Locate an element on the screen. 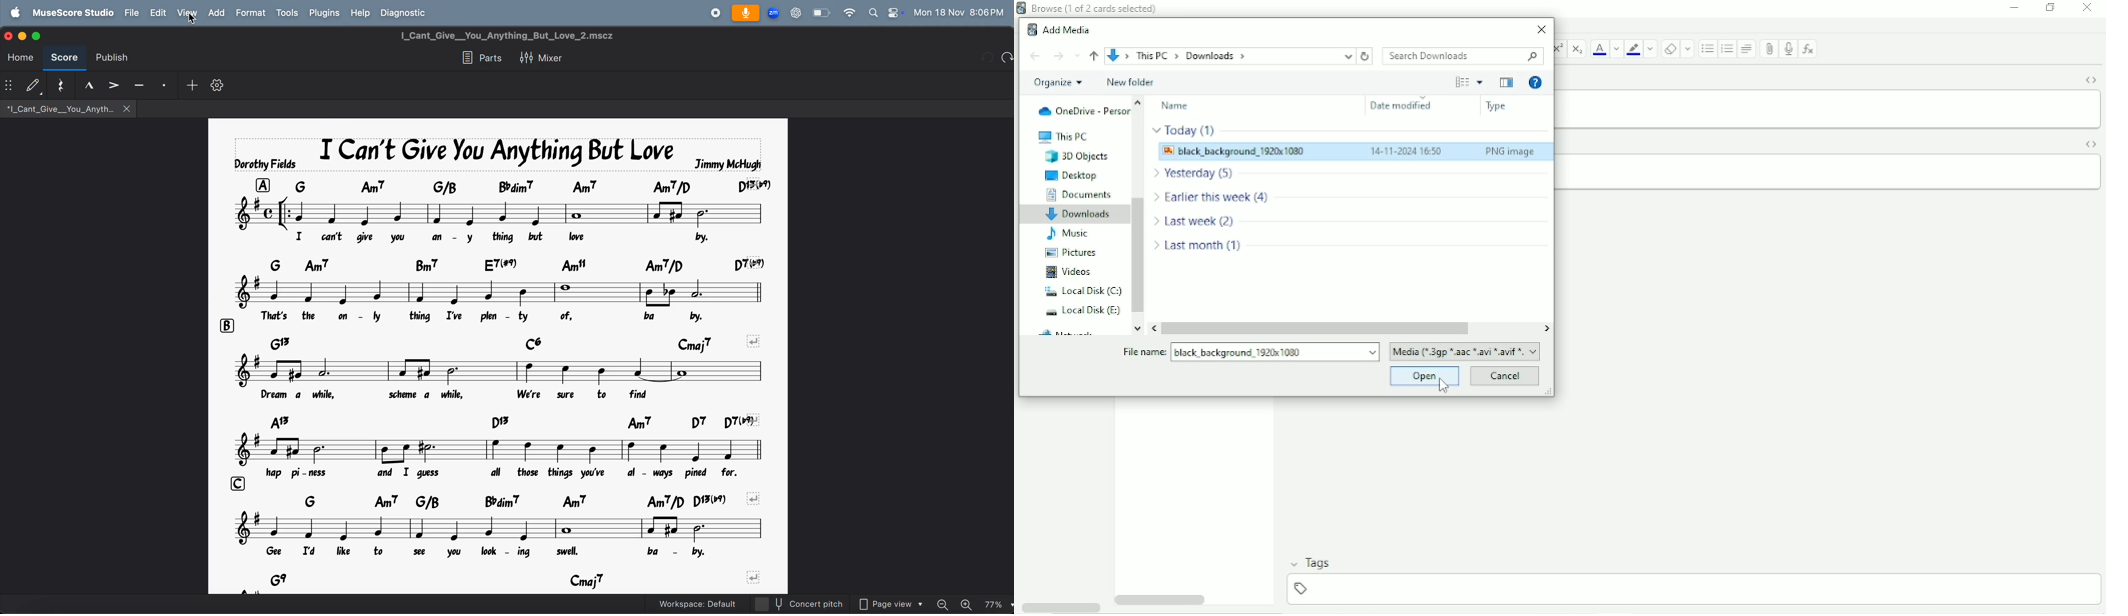 The width and height of the screenshot is (2128, 616). Earlier this week (4) is located at coordinates (1211, 197).